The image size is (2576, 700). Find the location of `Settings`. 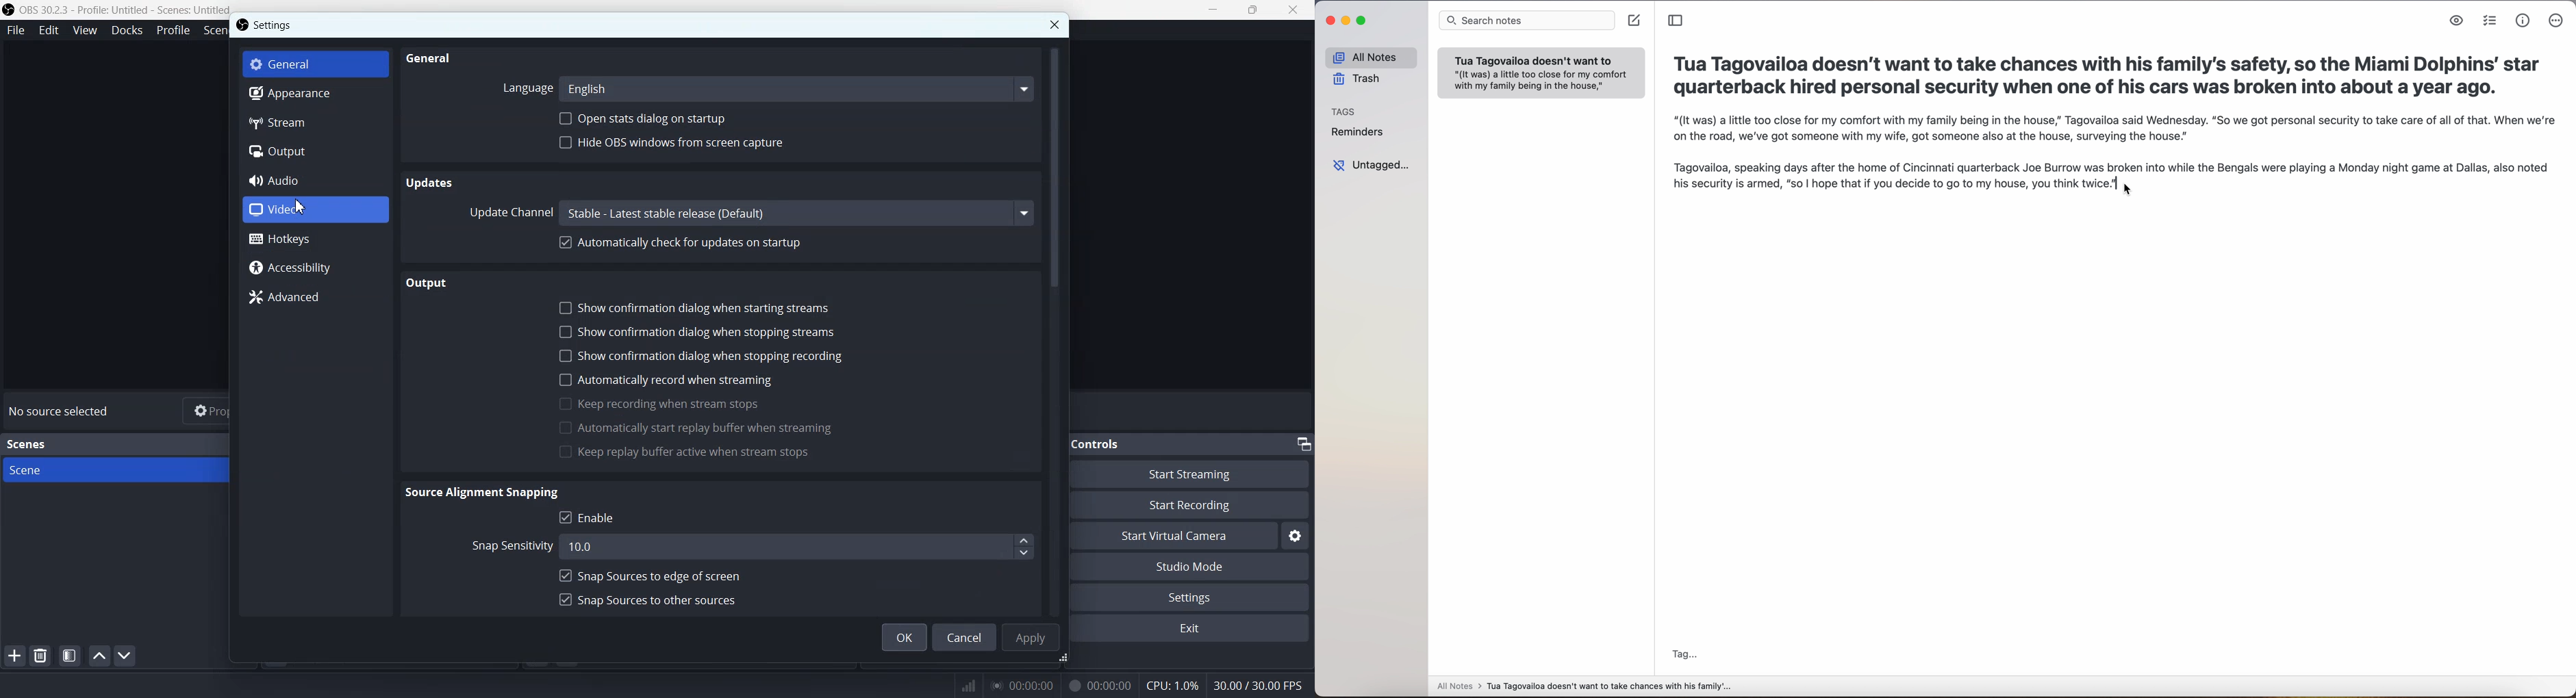

Settings is located at coordinates (275, 25).